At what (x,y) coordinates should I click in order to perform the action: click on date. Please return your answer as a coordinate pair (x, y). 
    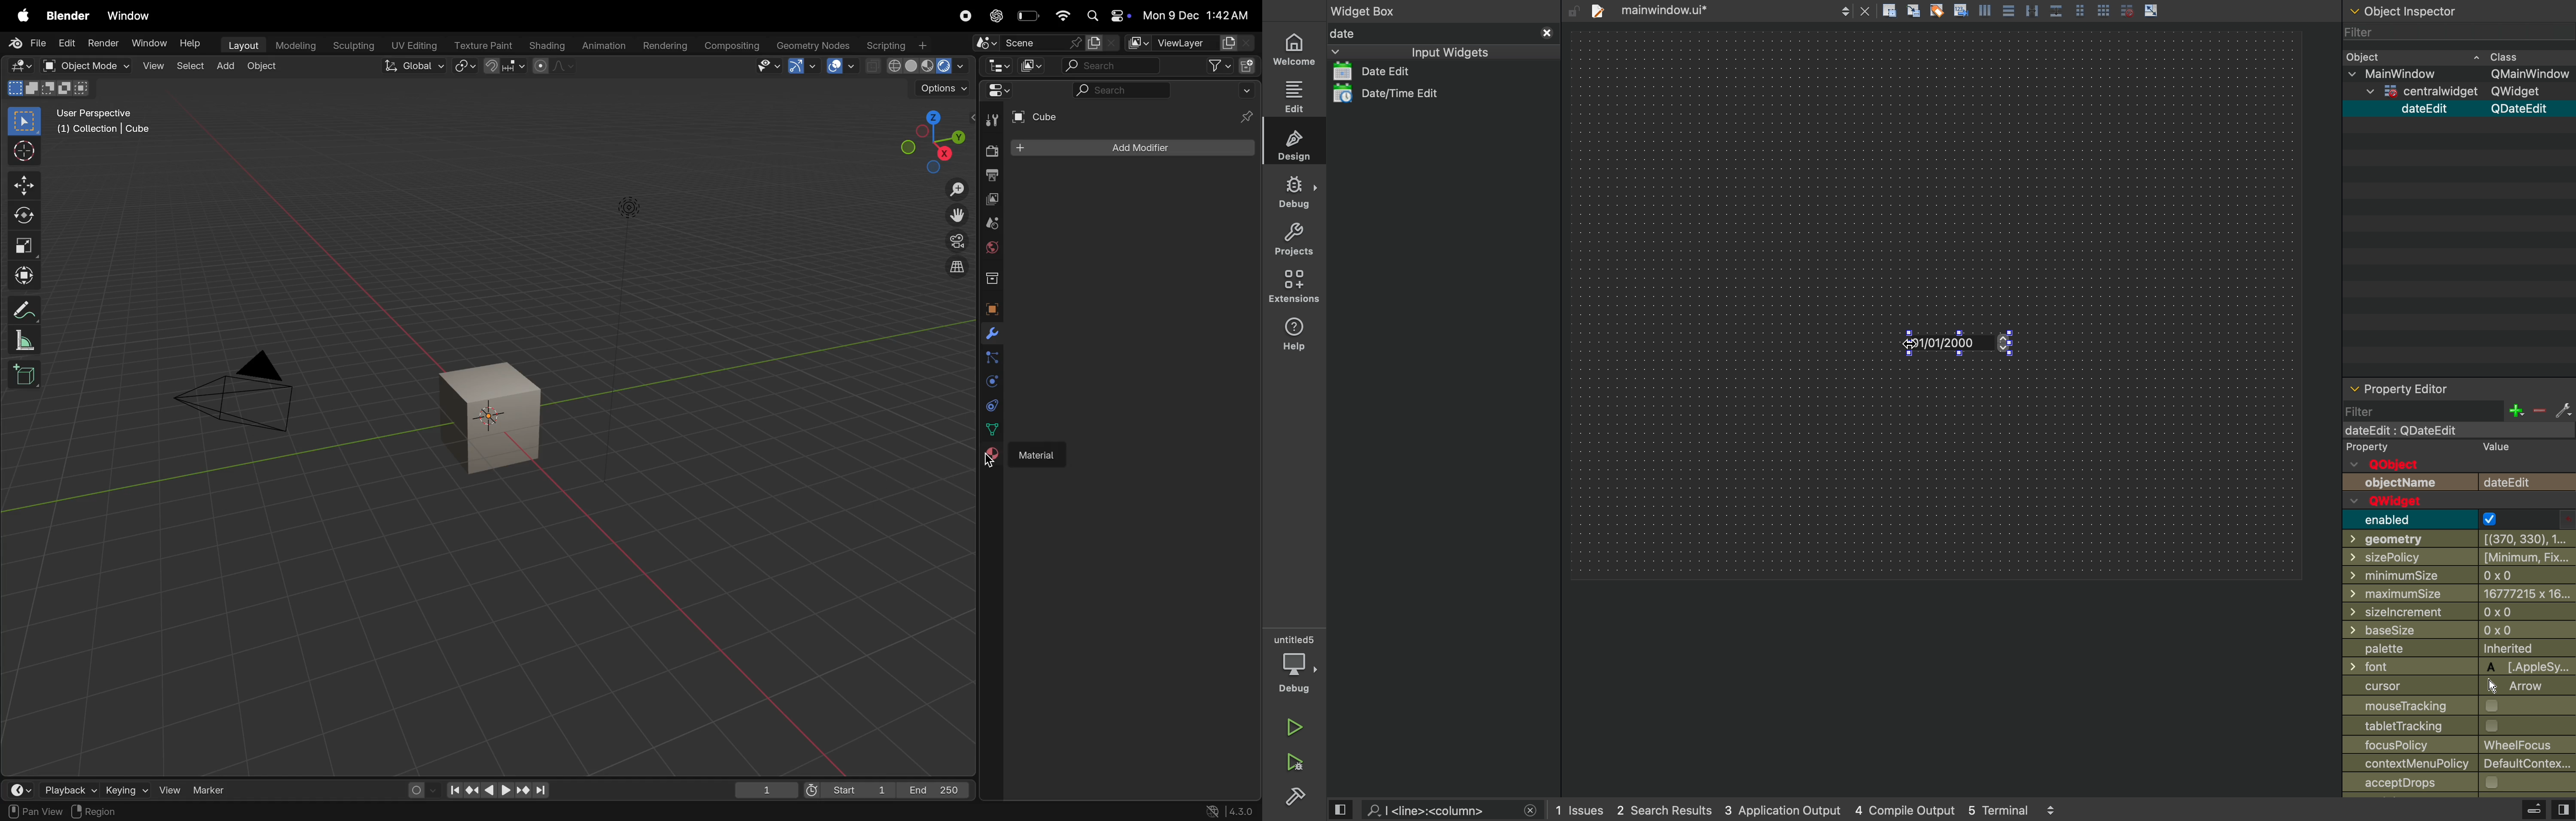
    Looking at the image, I should click on (1431, 34).